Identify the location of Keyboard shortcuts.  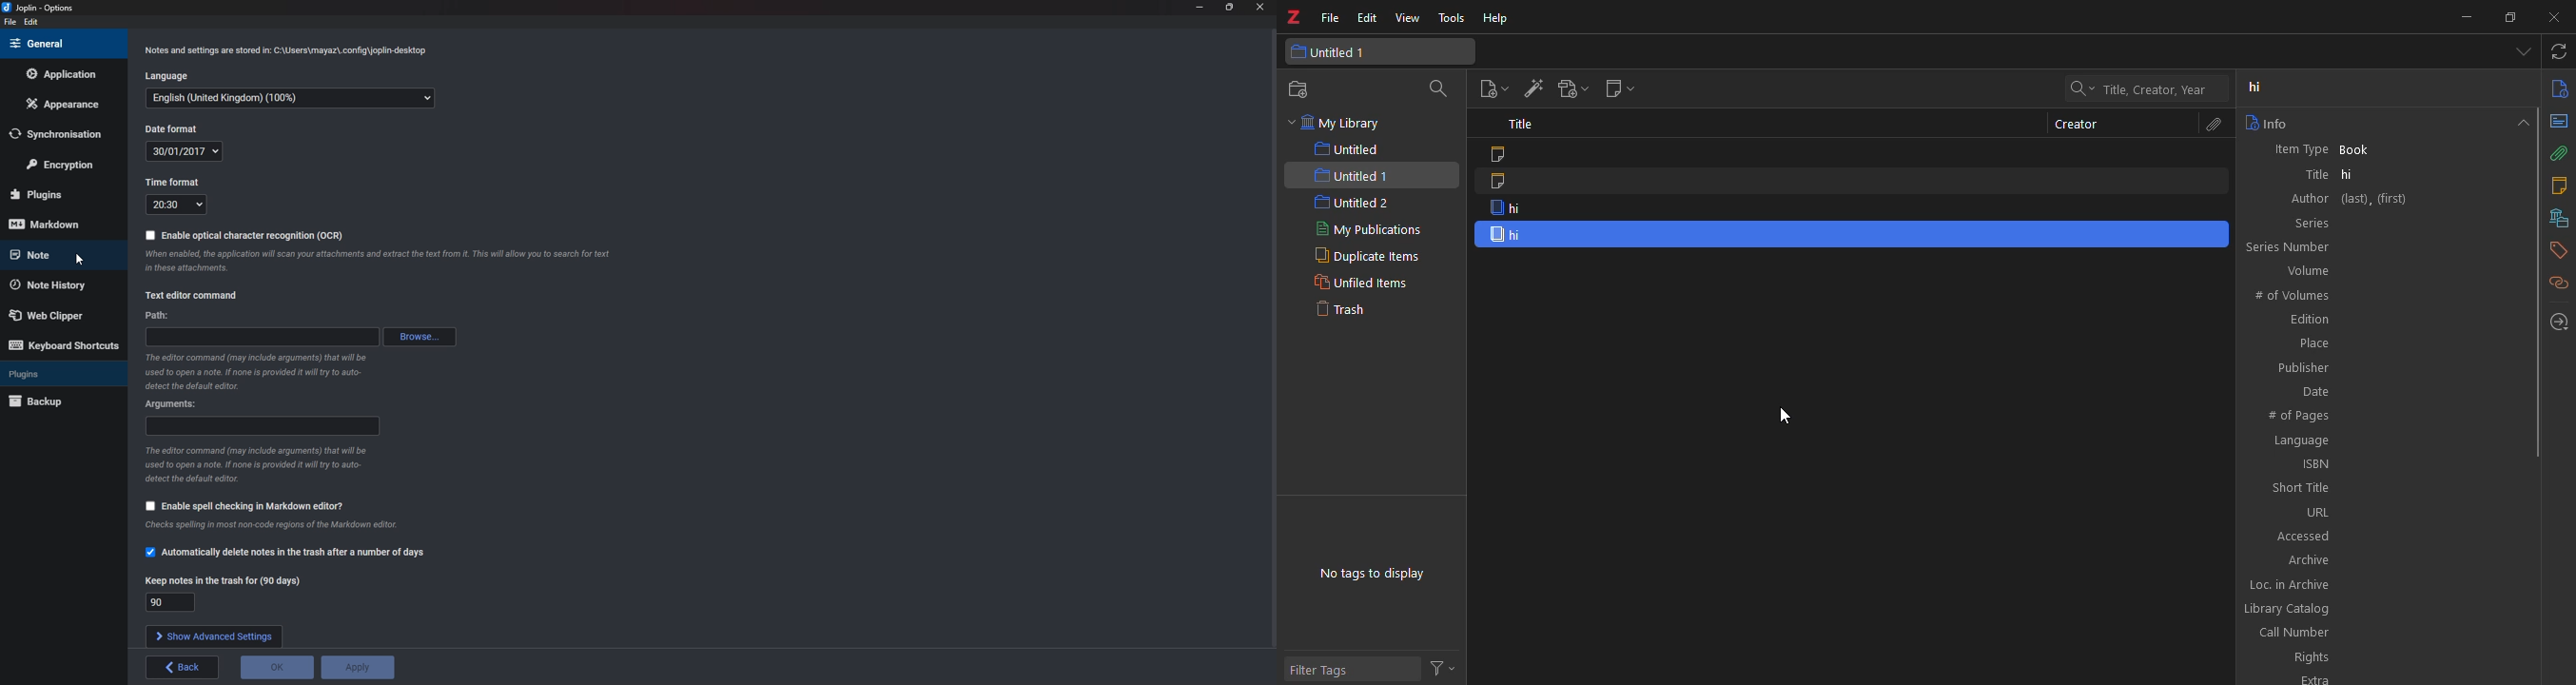
(63, 345).